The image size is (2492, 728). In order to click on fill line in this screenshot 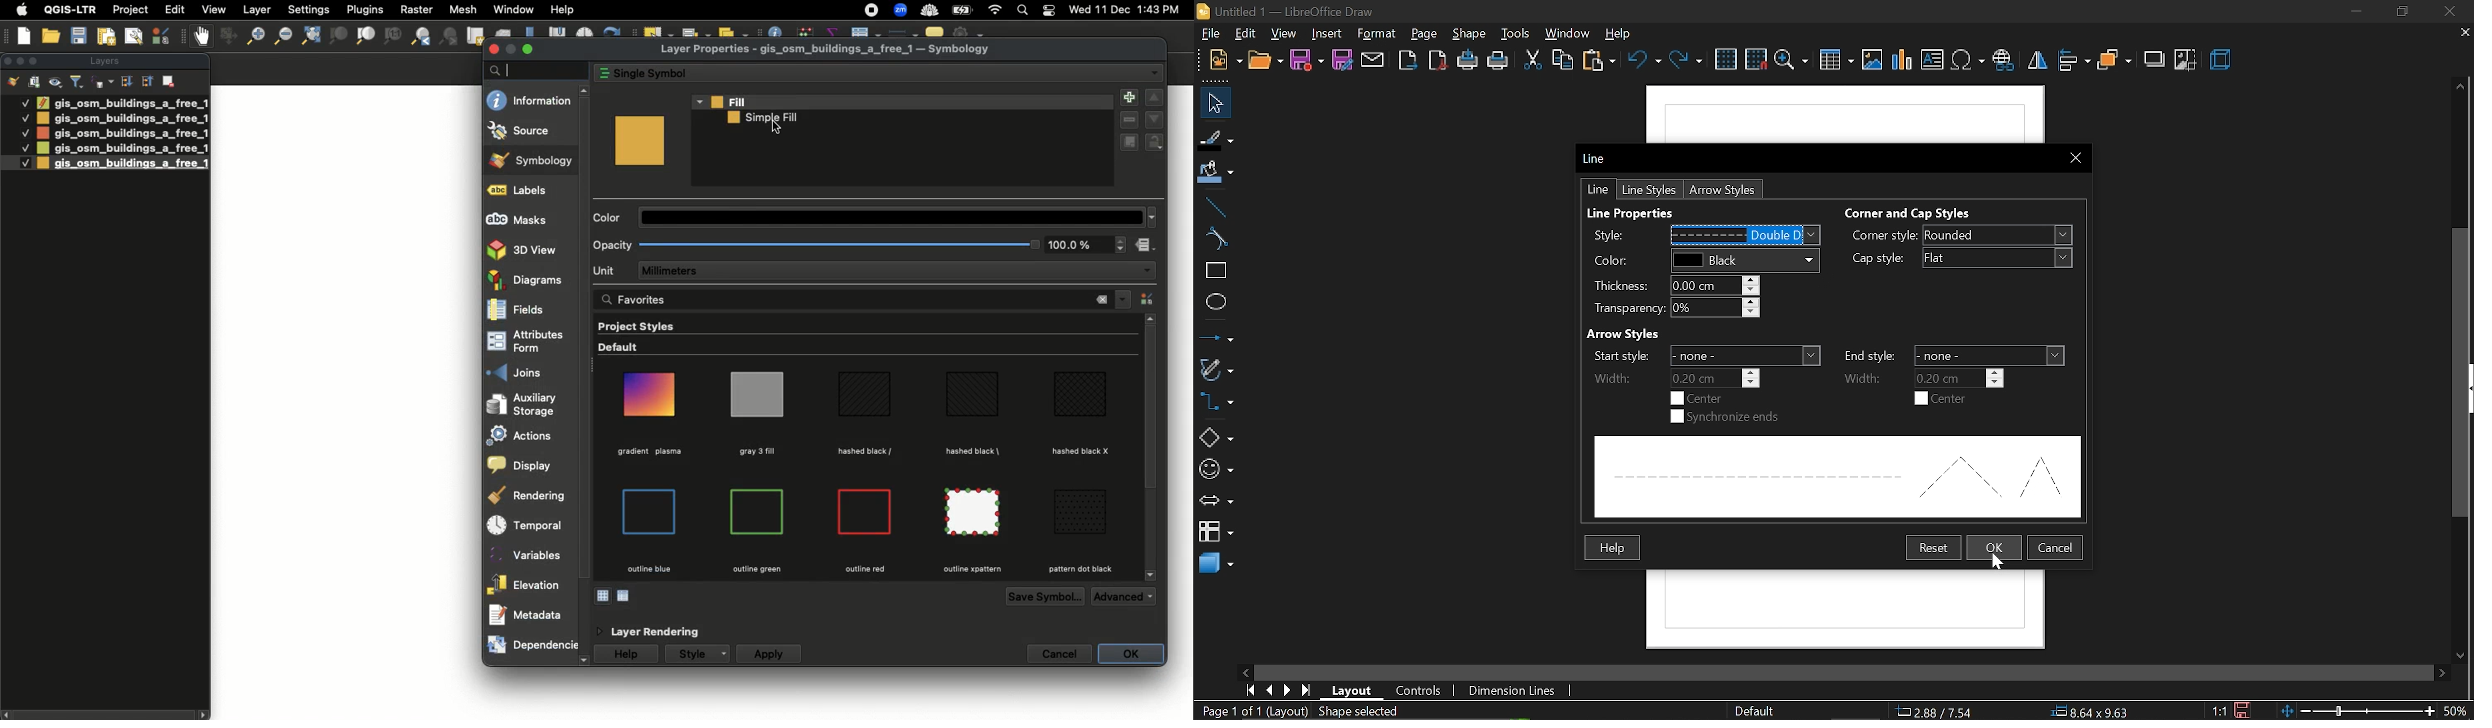, I will do `click(1215, 137)`.